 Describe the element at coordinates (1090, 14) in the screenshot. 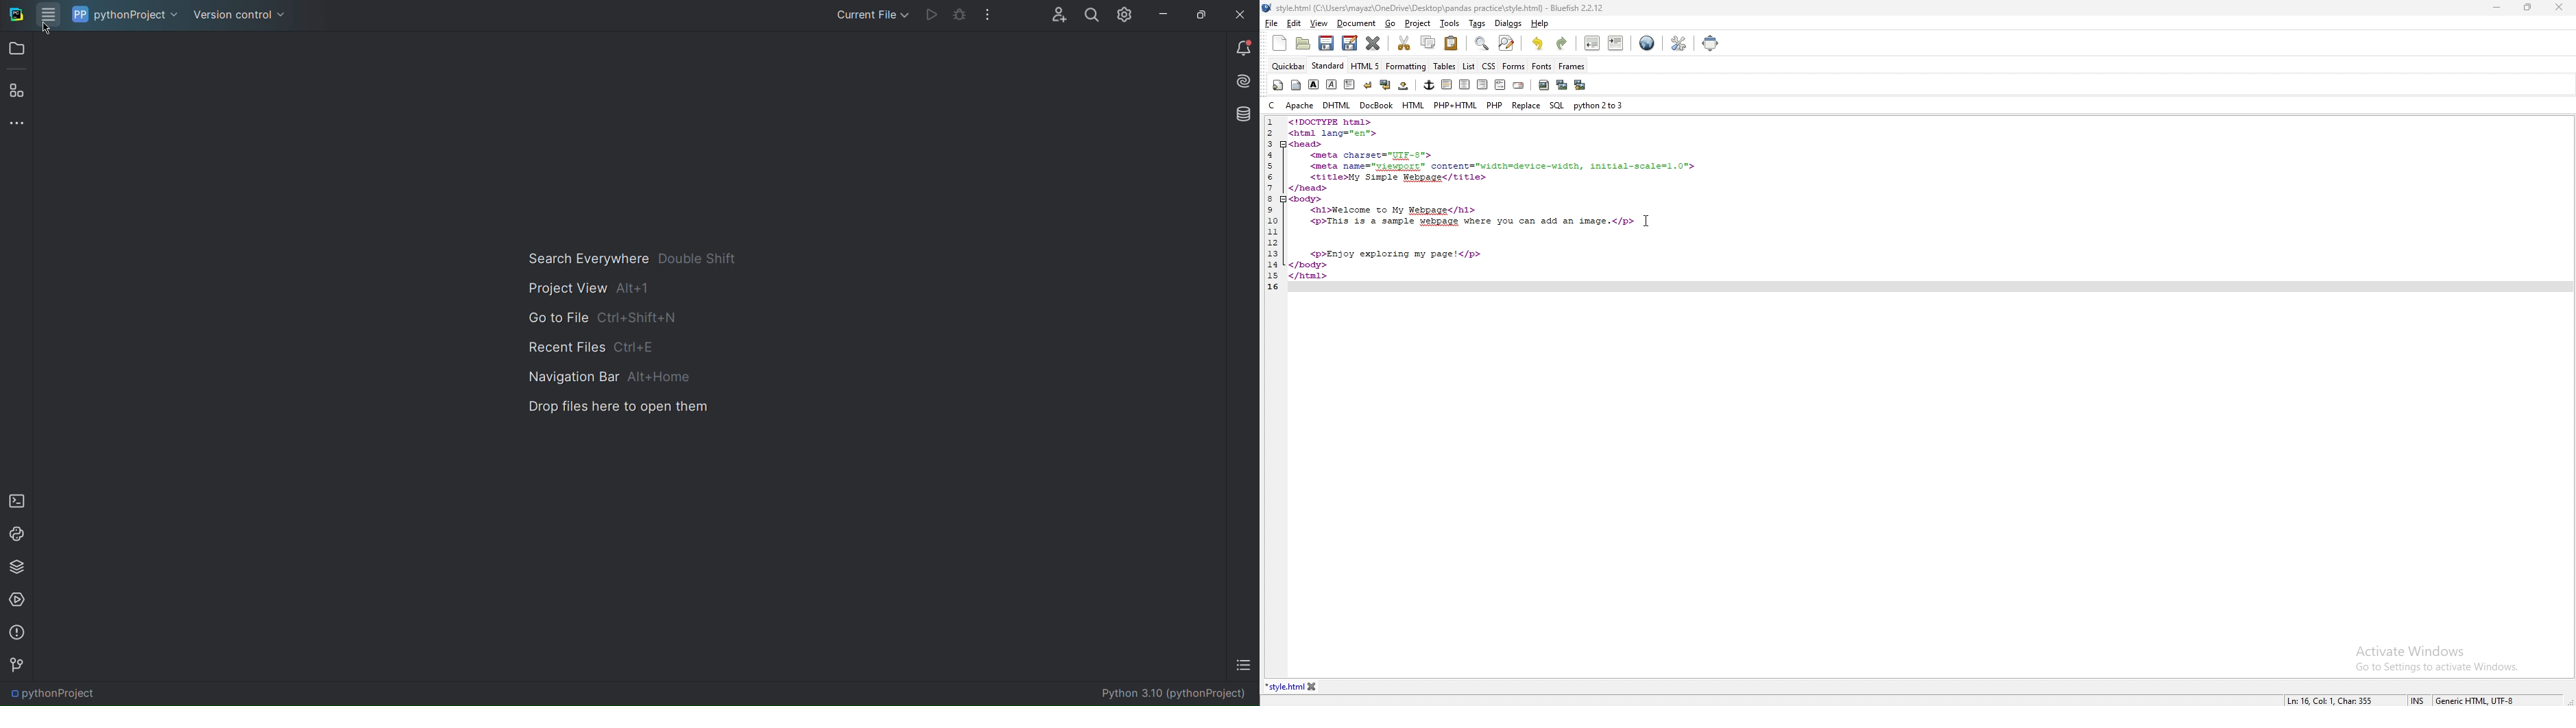

I see `Search` at that location.